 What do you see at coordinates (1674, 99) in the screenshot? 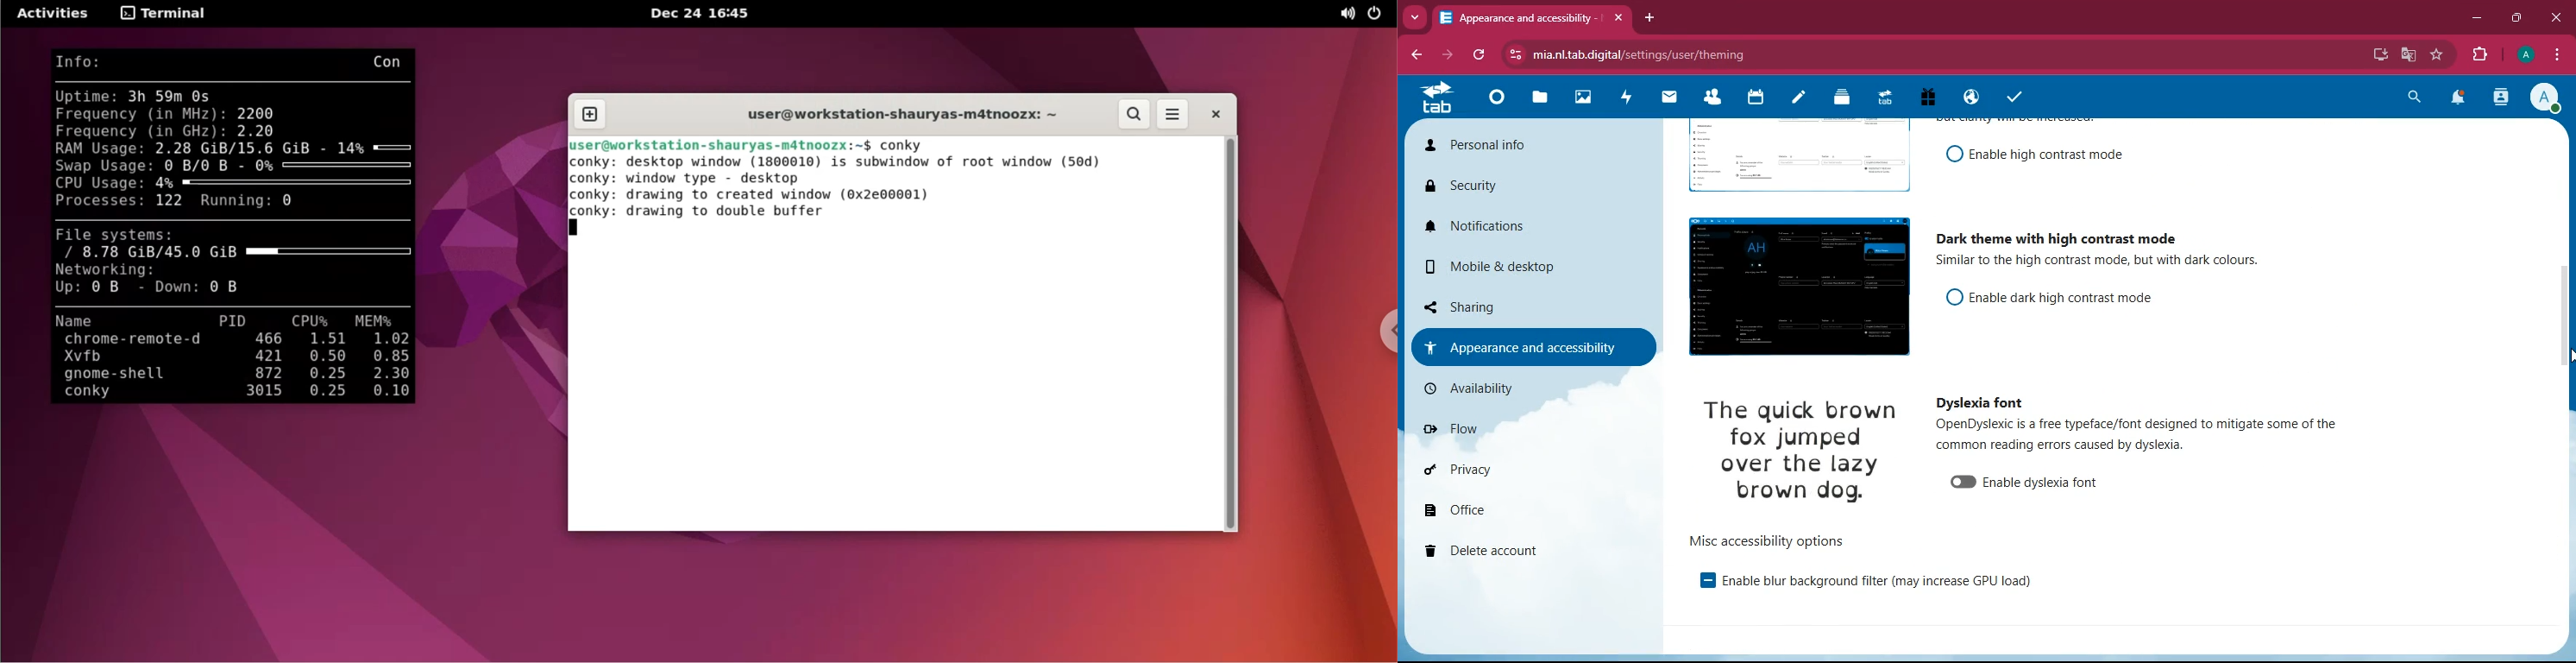
I see `mail` at bounding box center [1674, 99].